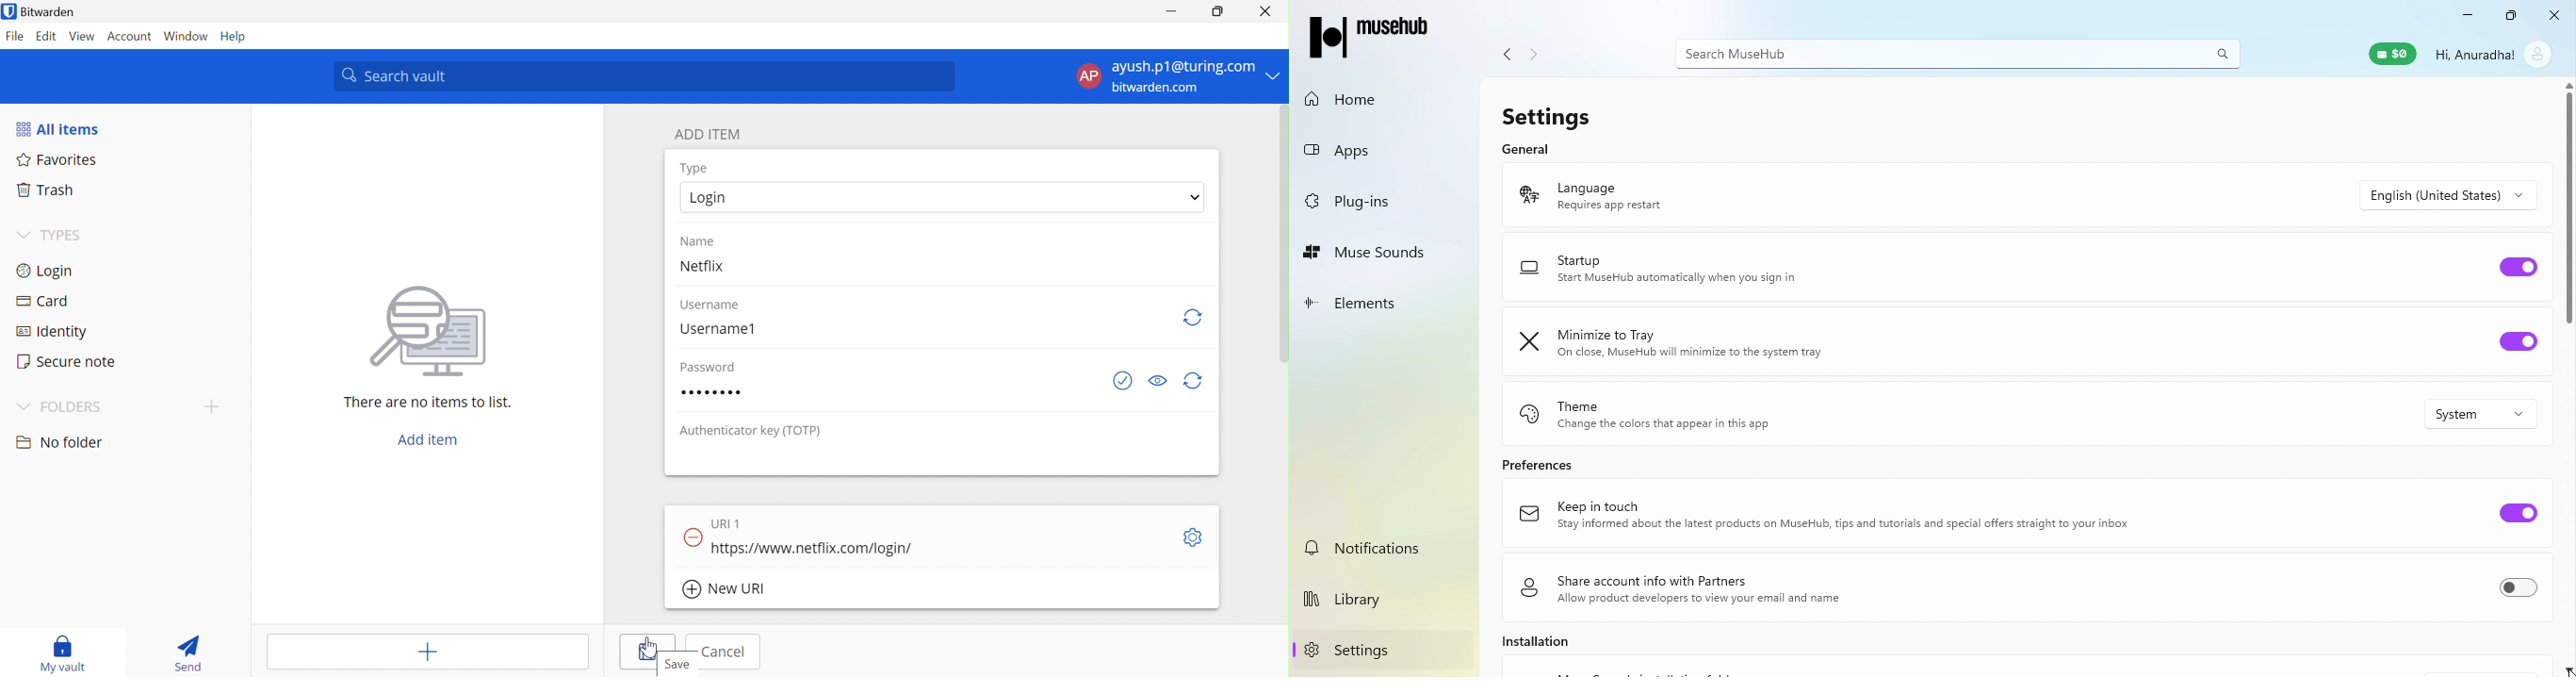 Image resolution: width=2576 pixels, height=700 pixels. Describe the element at coordinates (1507, 57) in the screenshot. I see `Navigate back` at that location.